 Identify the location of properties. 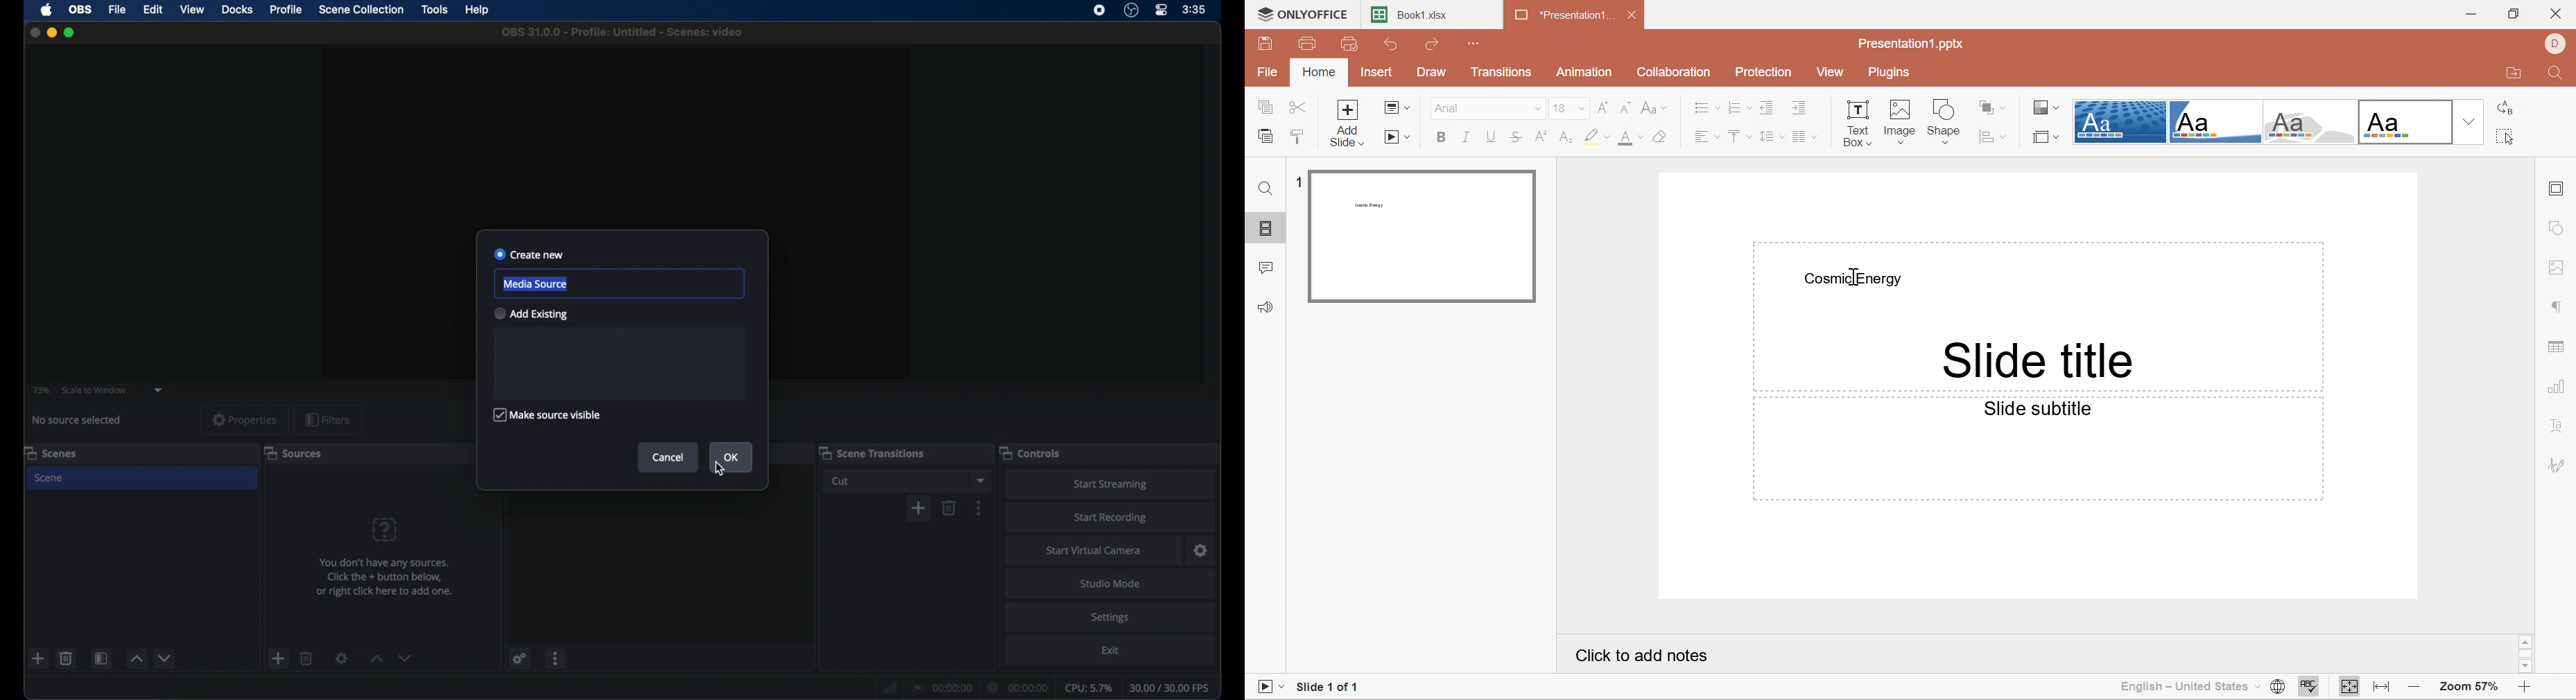
(245, 419).